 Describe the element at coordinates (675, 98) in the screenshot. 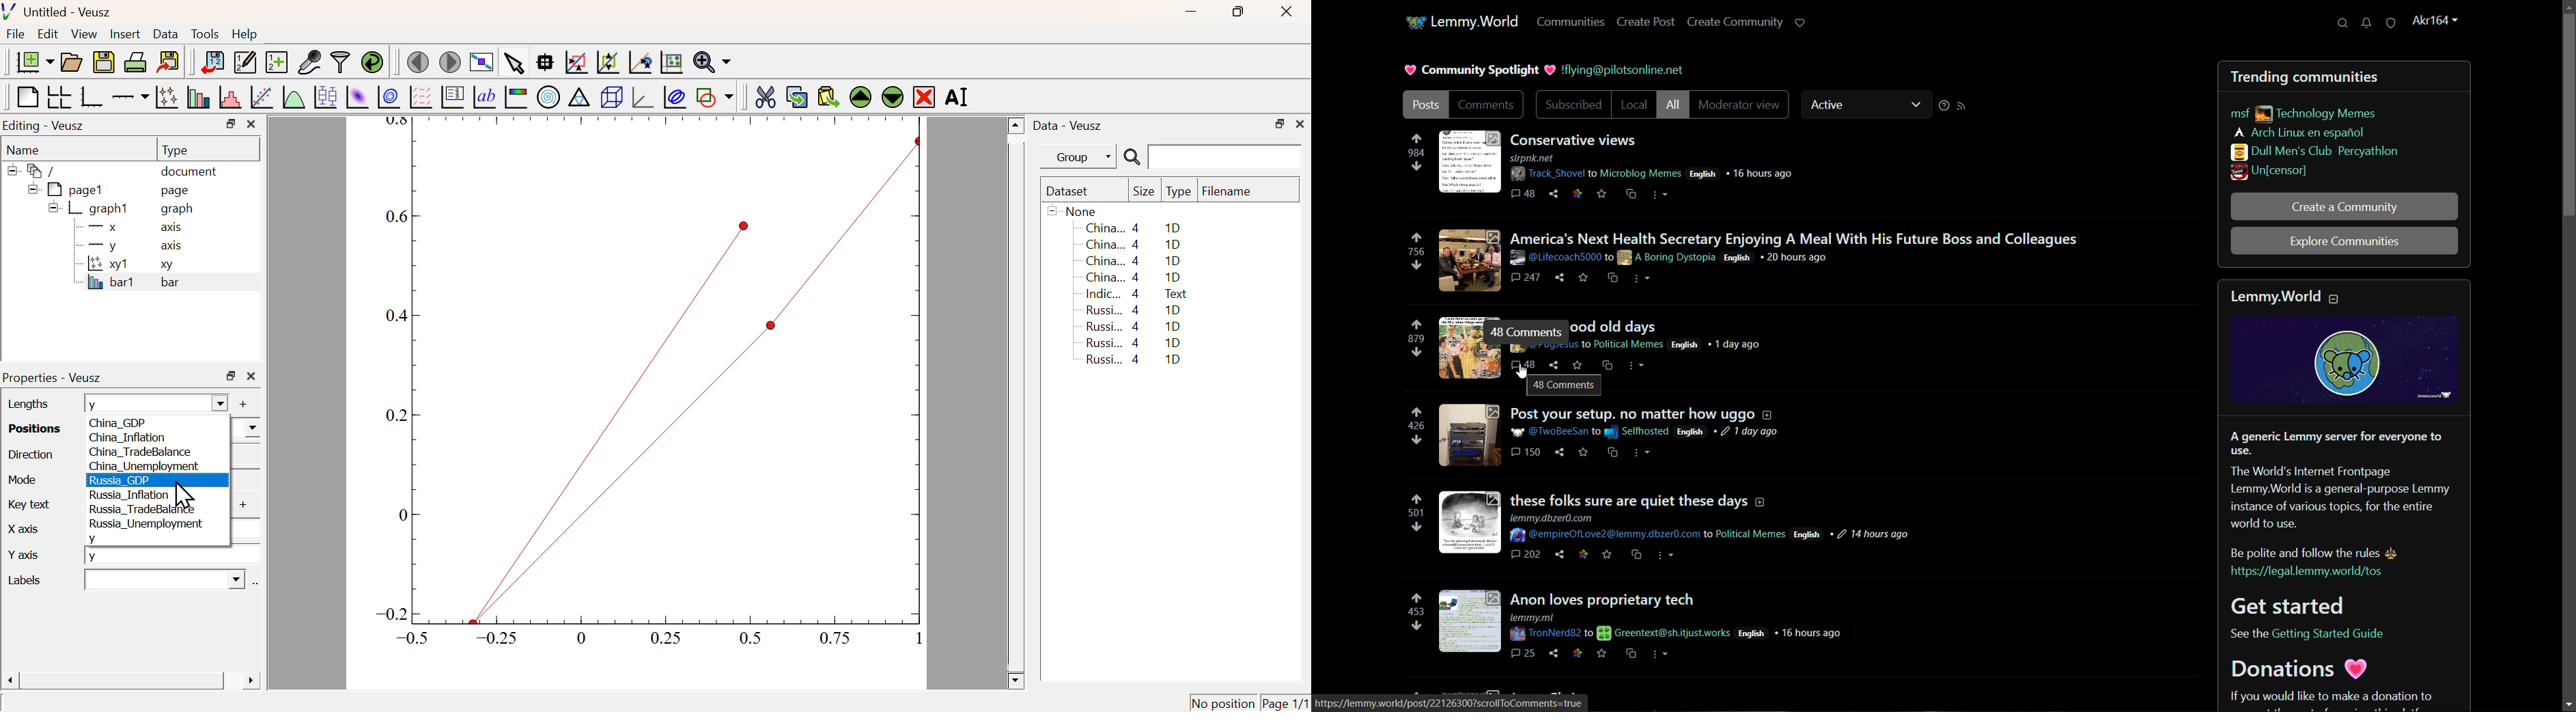

I see `Plot Covariance Ellipses` at that location.